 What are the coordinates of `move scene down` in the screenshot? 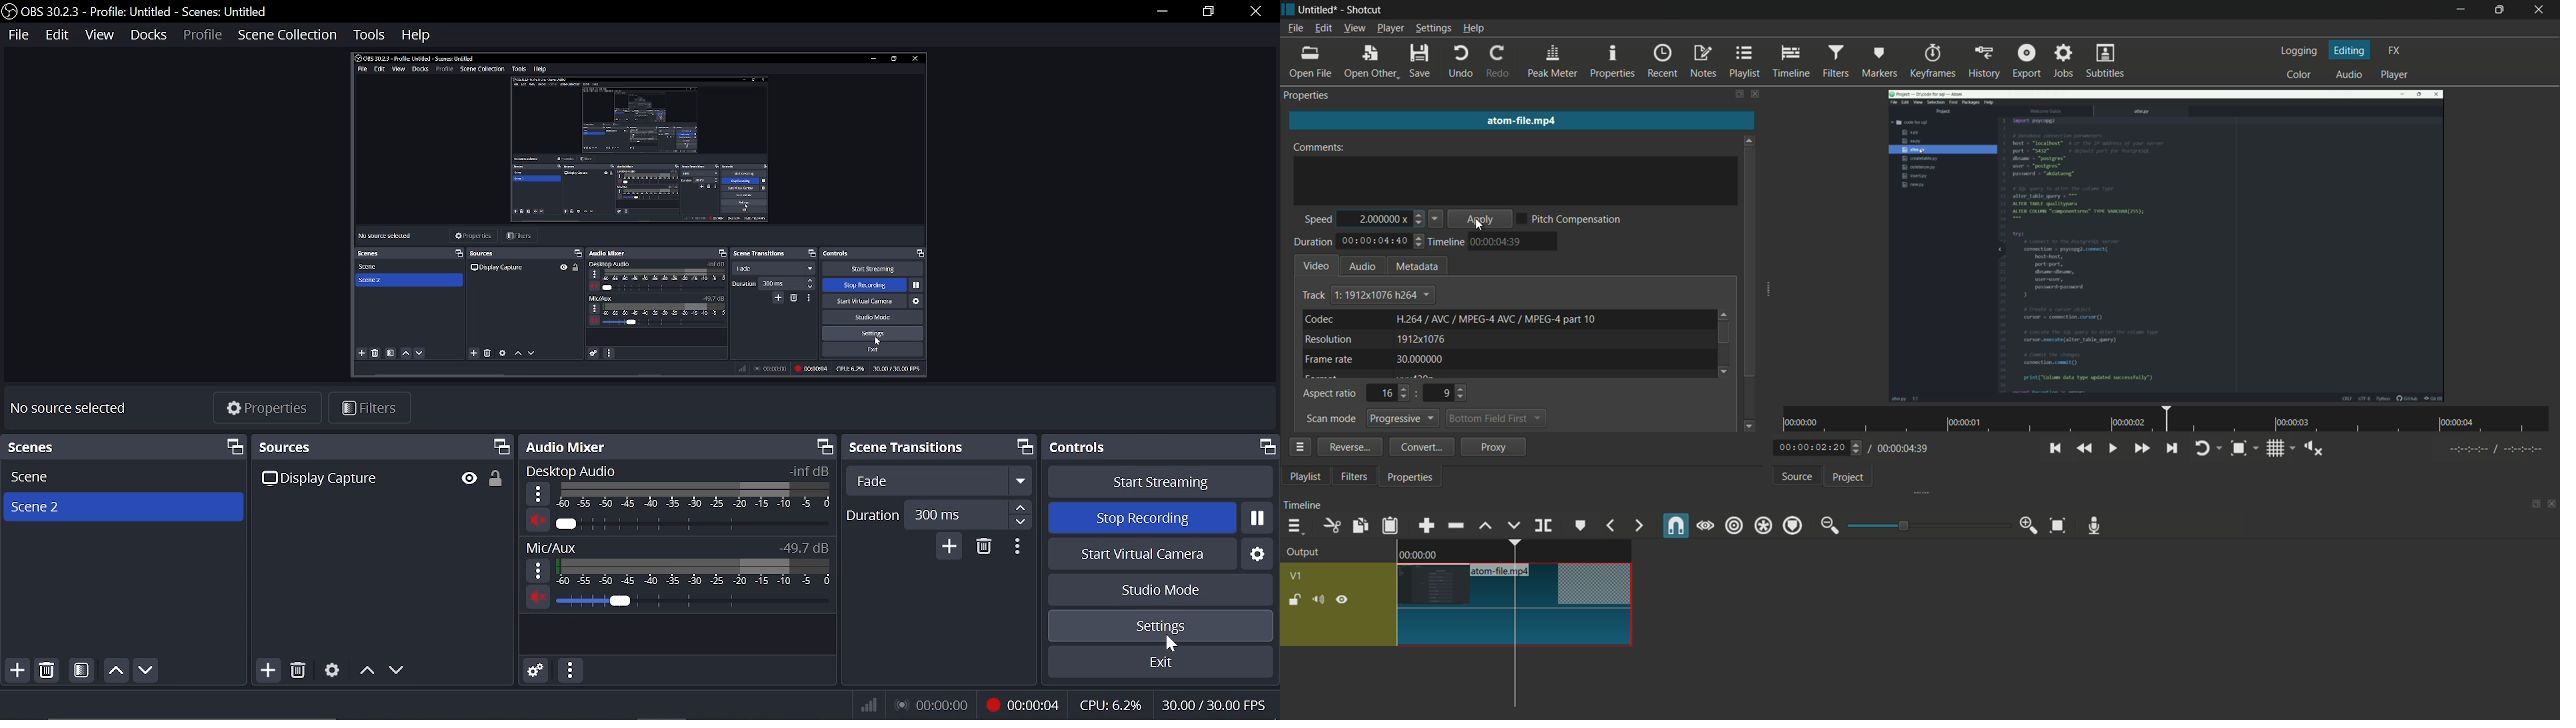 It's located at (147, 671).